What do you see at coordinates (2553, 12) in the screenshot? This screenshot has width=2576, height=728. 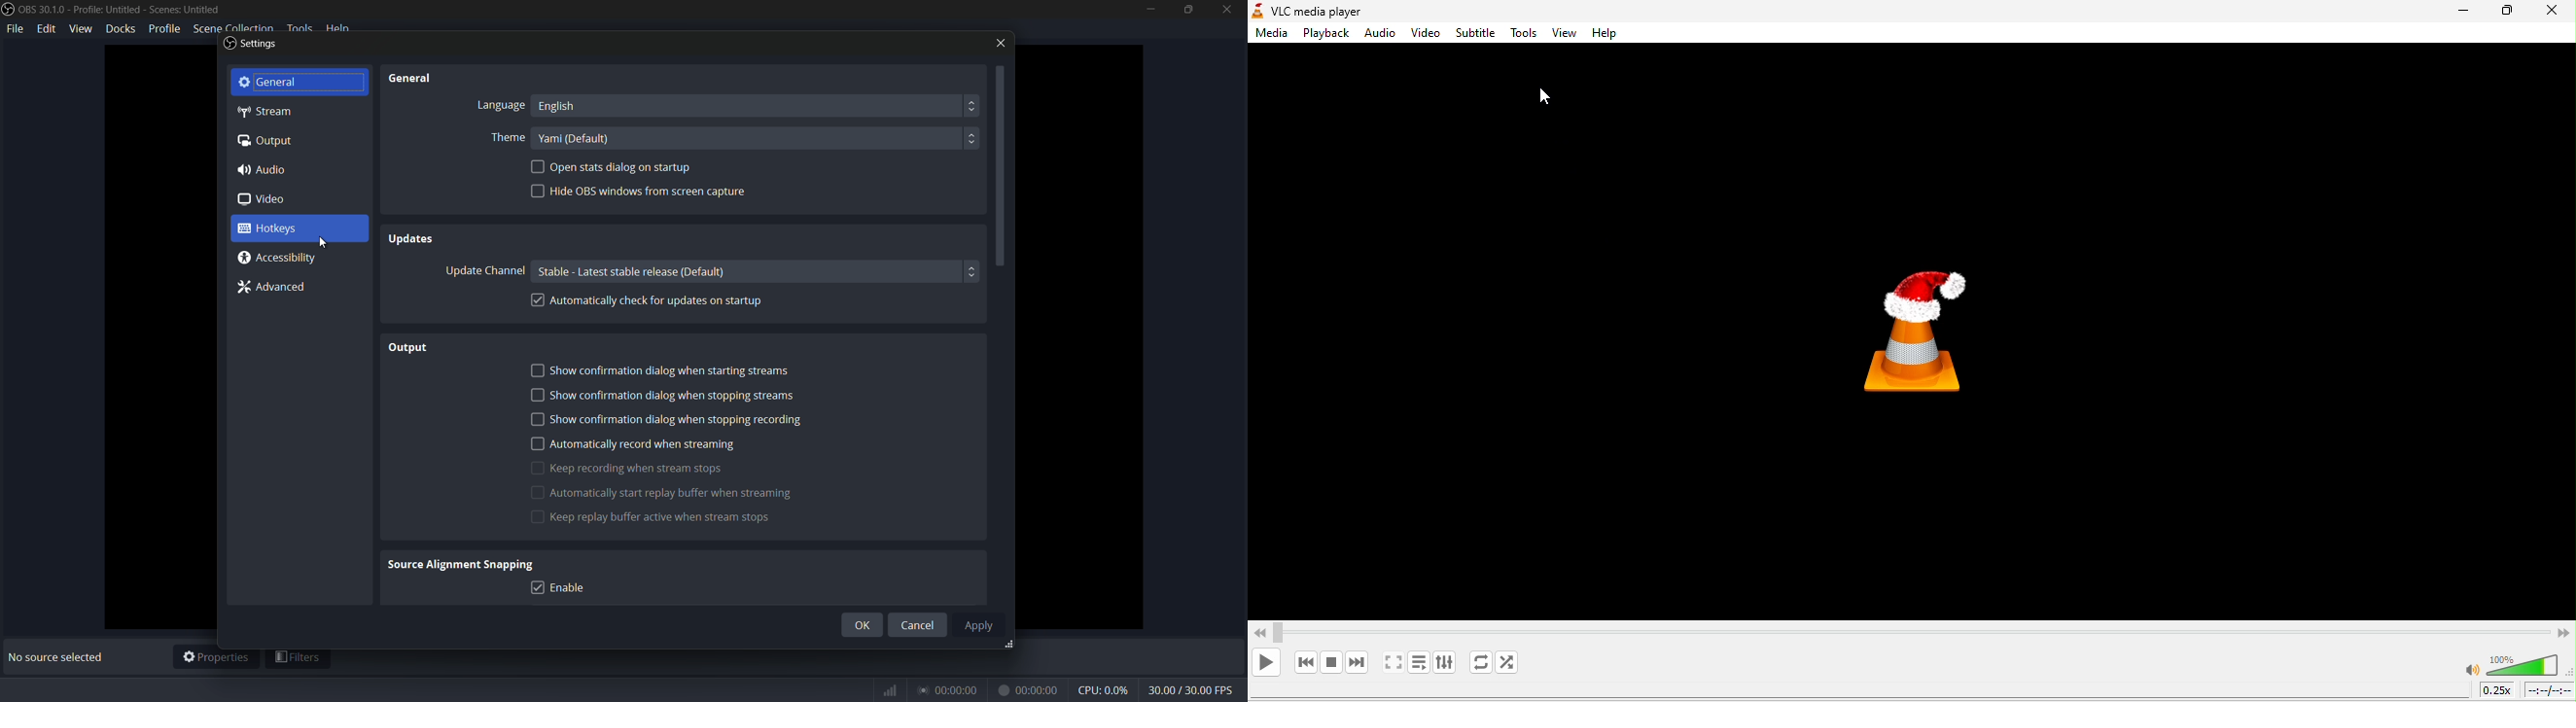 I see `close` at bounding box center [2553, 12].